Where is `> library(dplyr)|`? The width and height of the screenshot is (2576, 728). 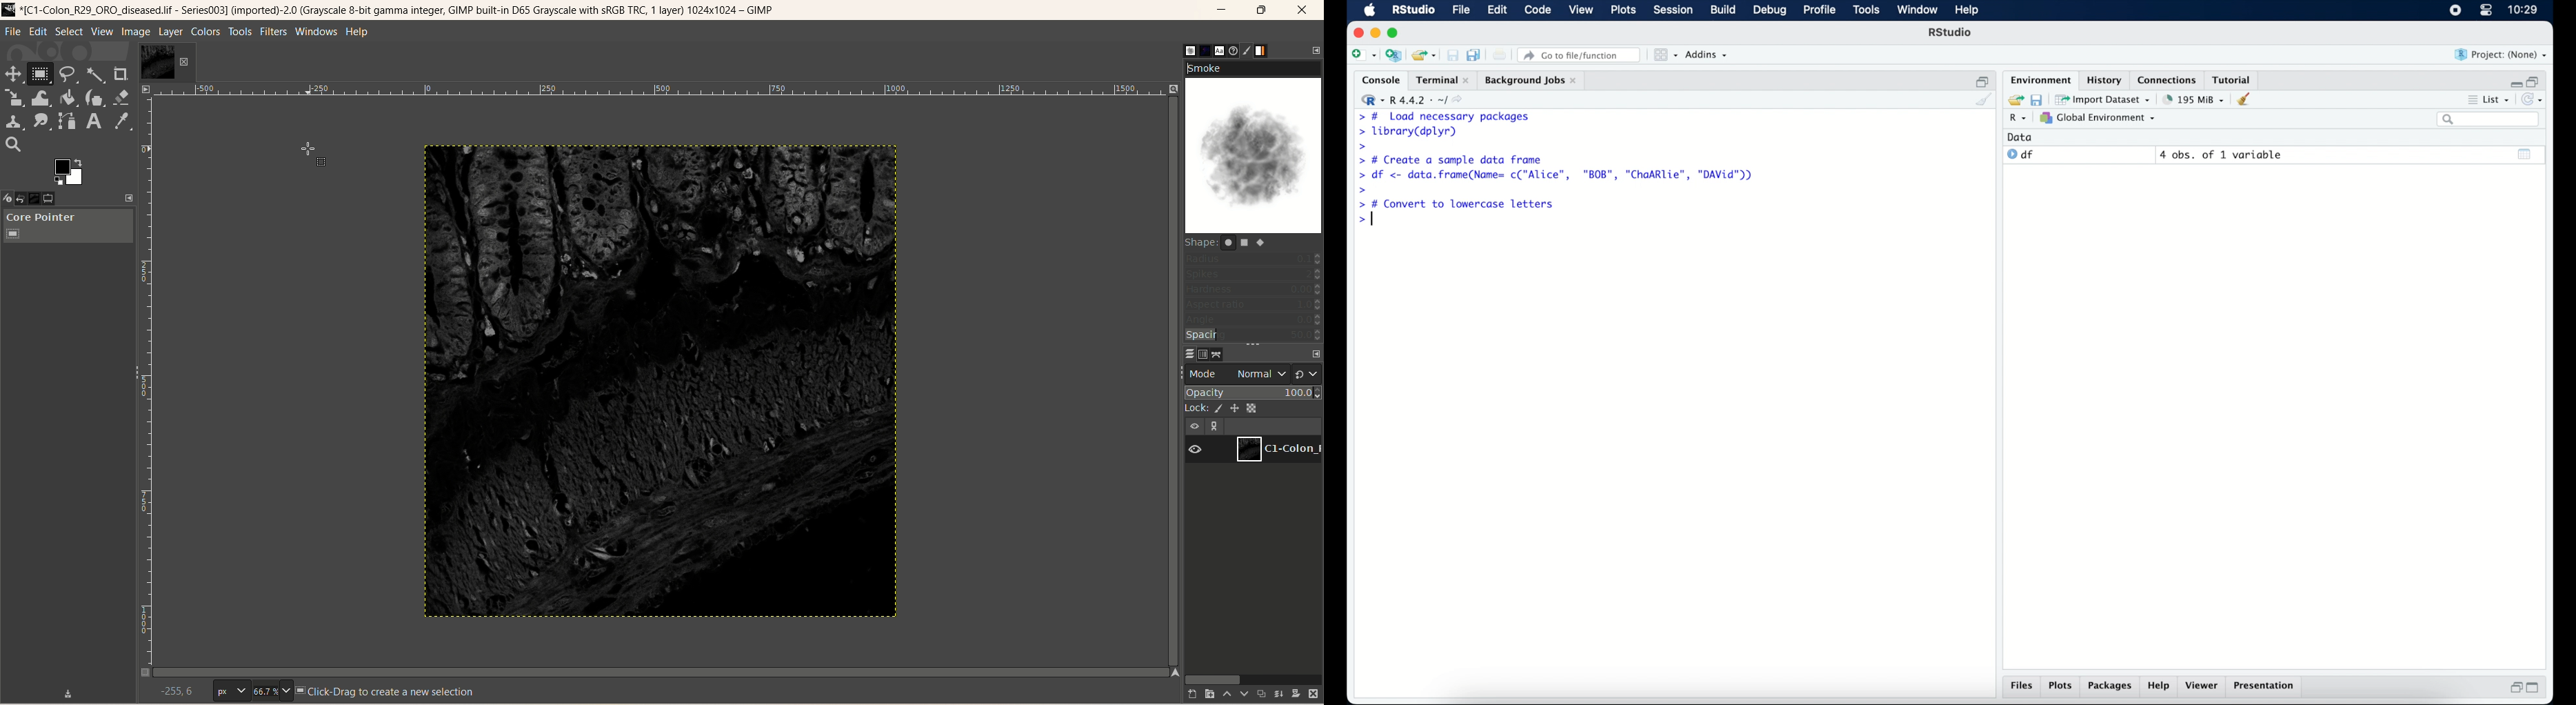
> library(dplyr)| is located at coordinates (1411, 132).